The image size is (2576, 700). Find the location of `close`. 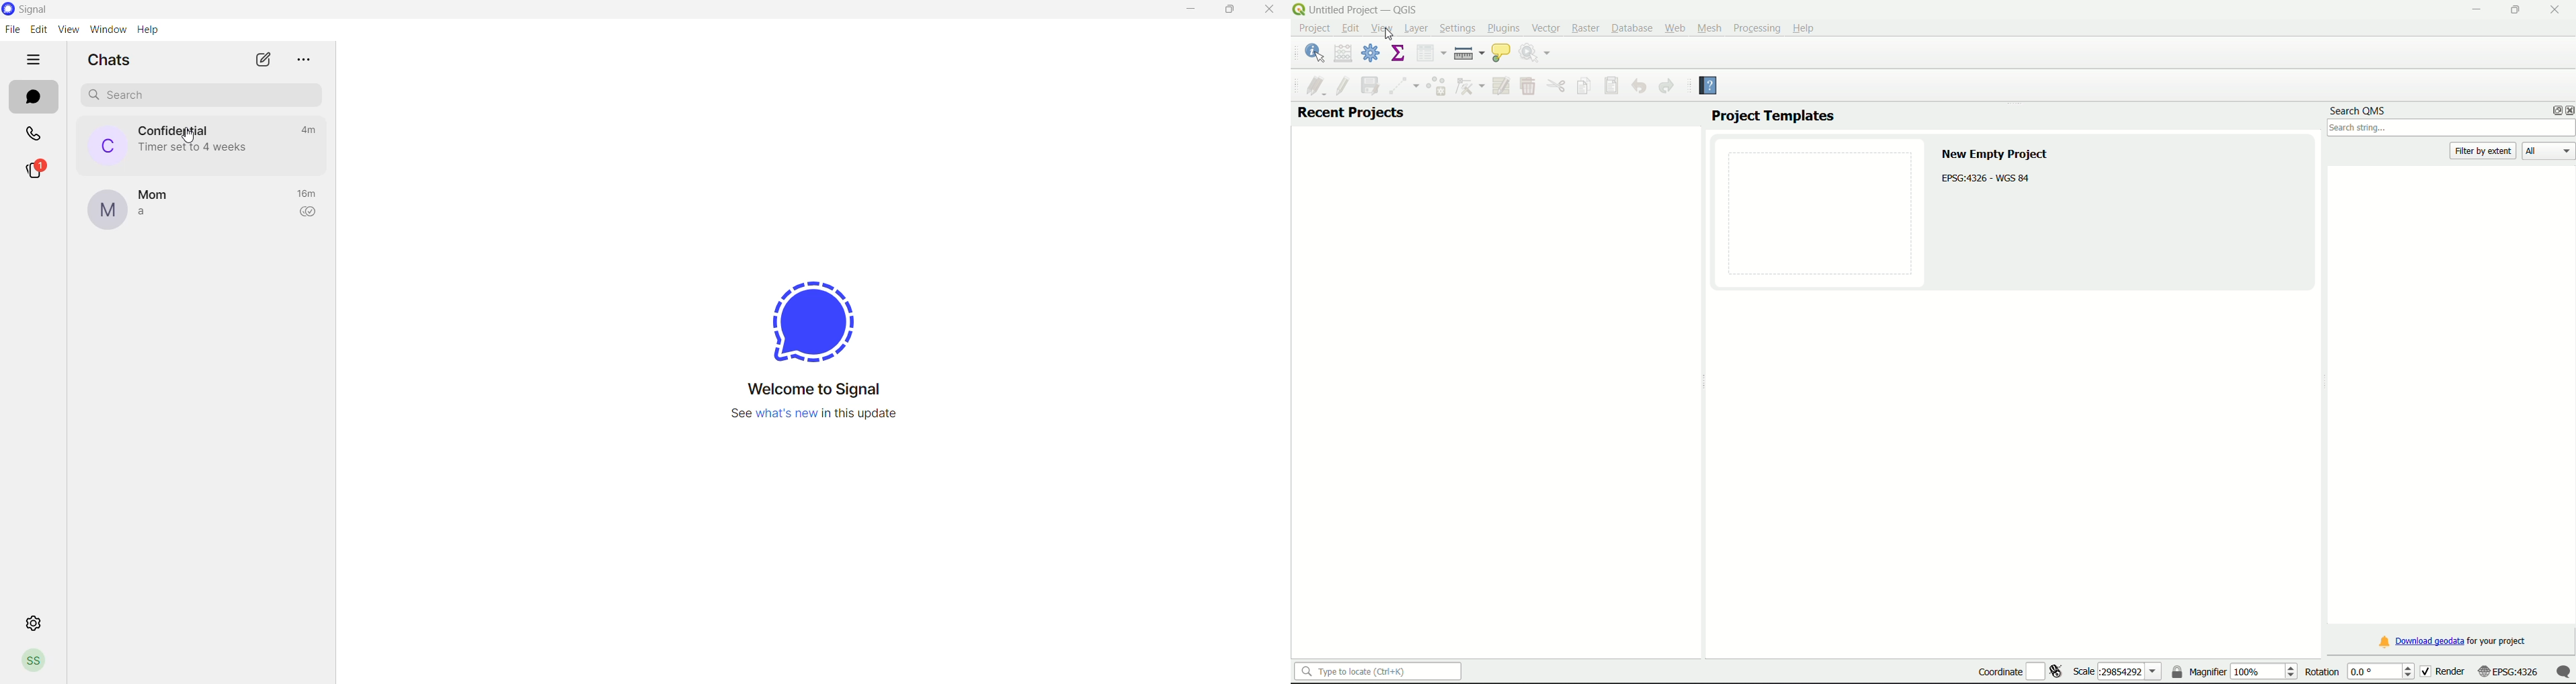

close is located at coordinates (1271, 10).